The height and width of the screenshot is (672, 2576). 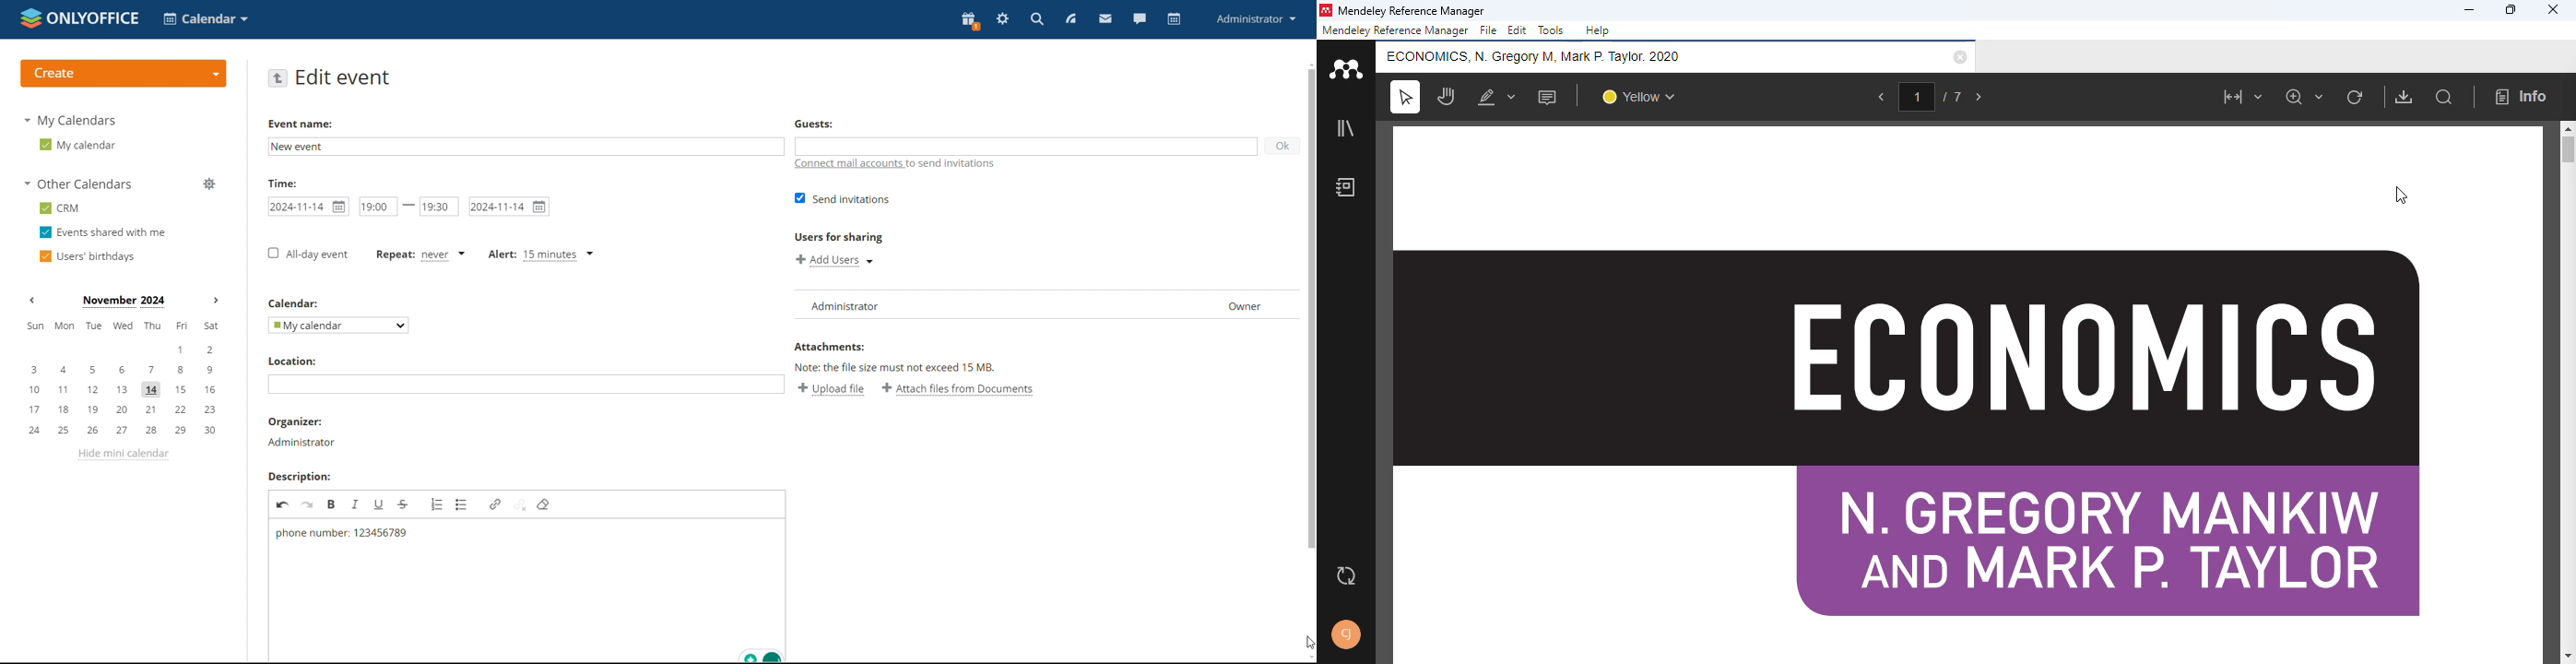 I want to click on maximize, so click(x=2511, y=9).